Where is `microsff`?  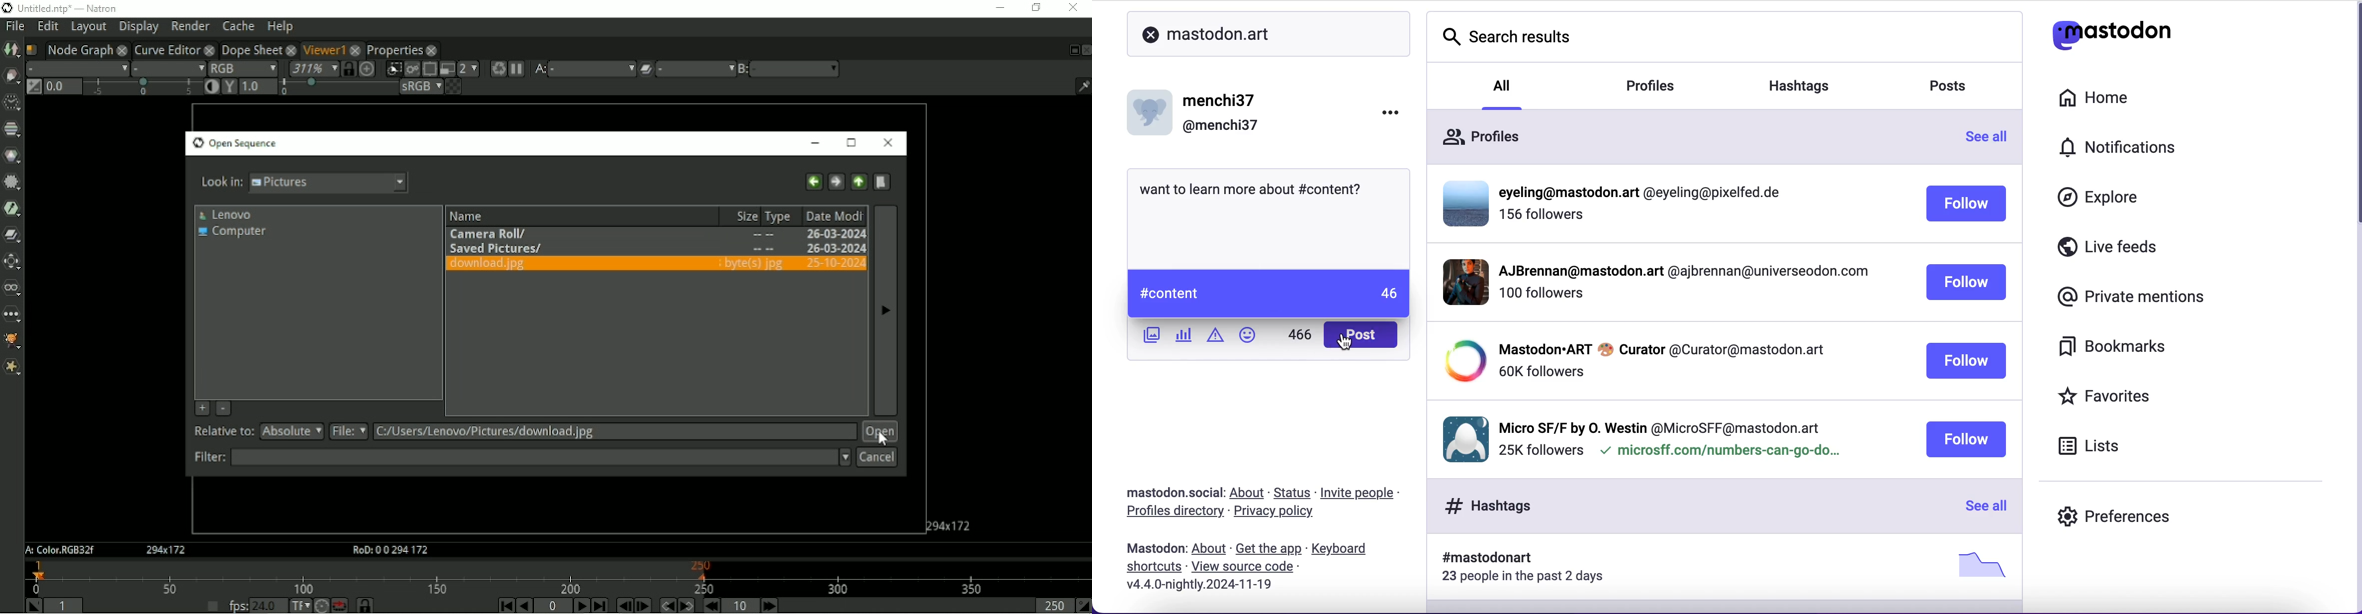 microsff is located at coordinates (1719, 453).